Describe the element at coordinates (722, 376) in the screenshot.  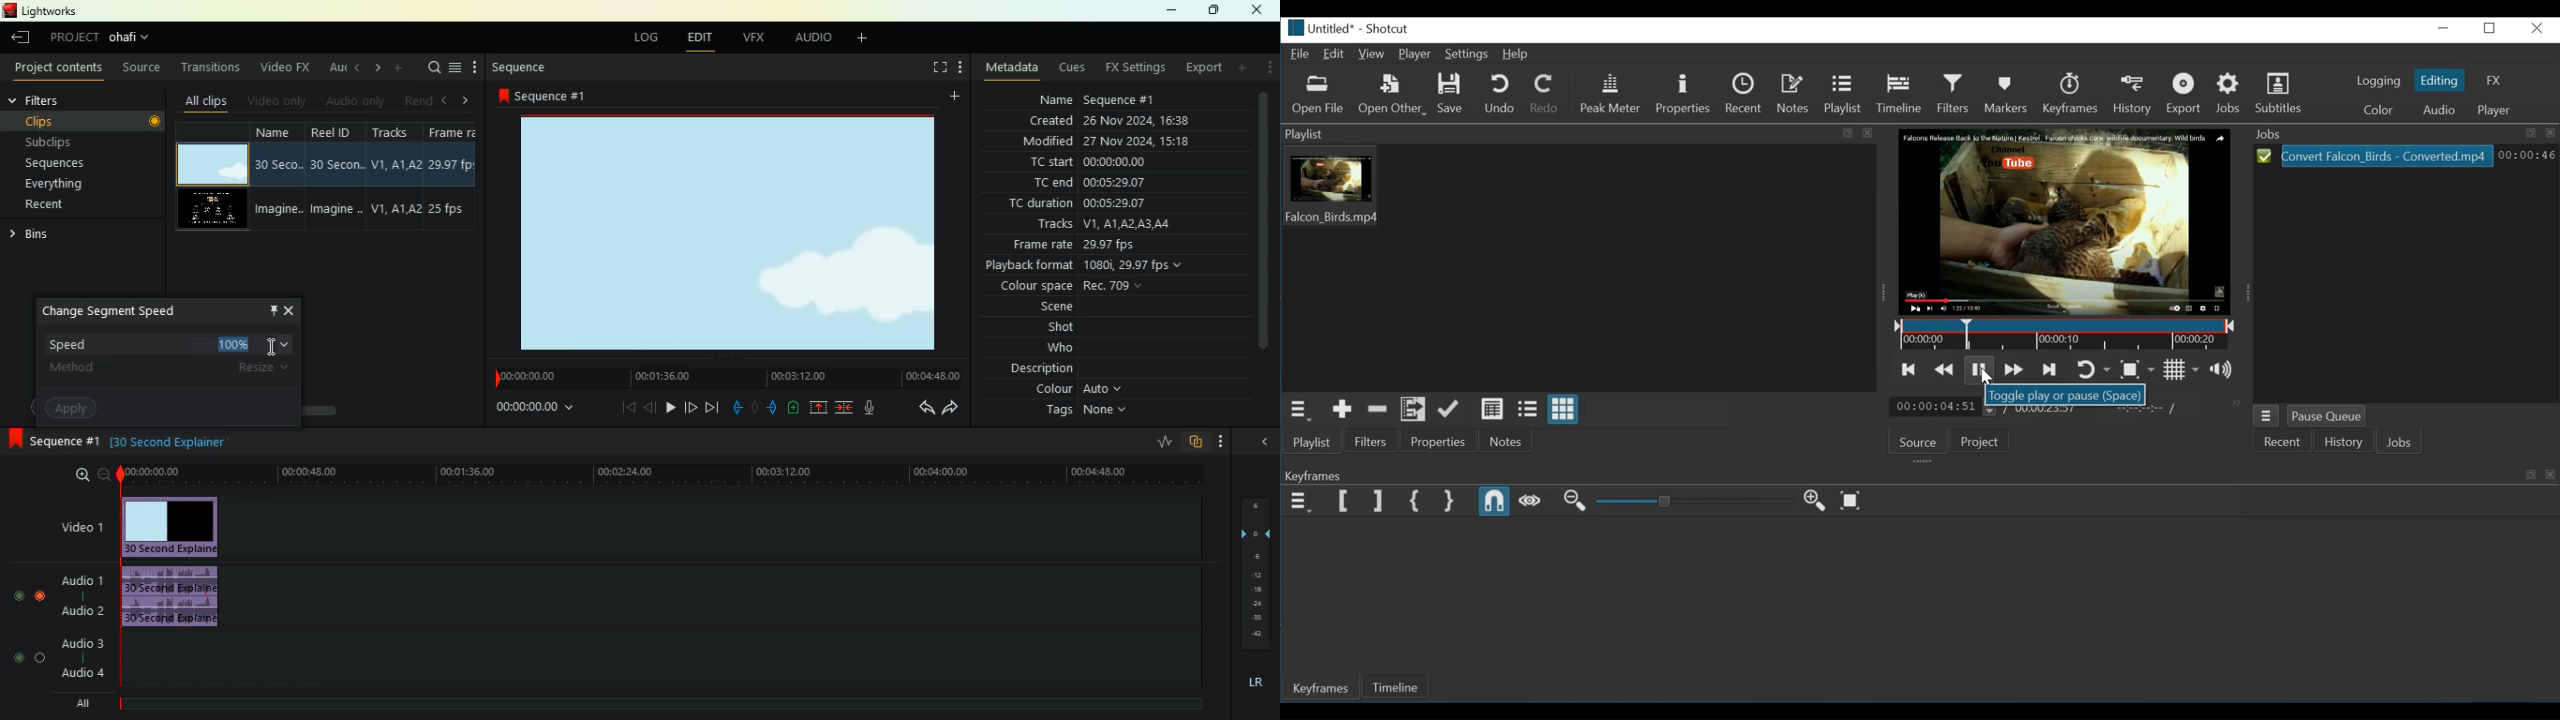
I see `time` at that location.